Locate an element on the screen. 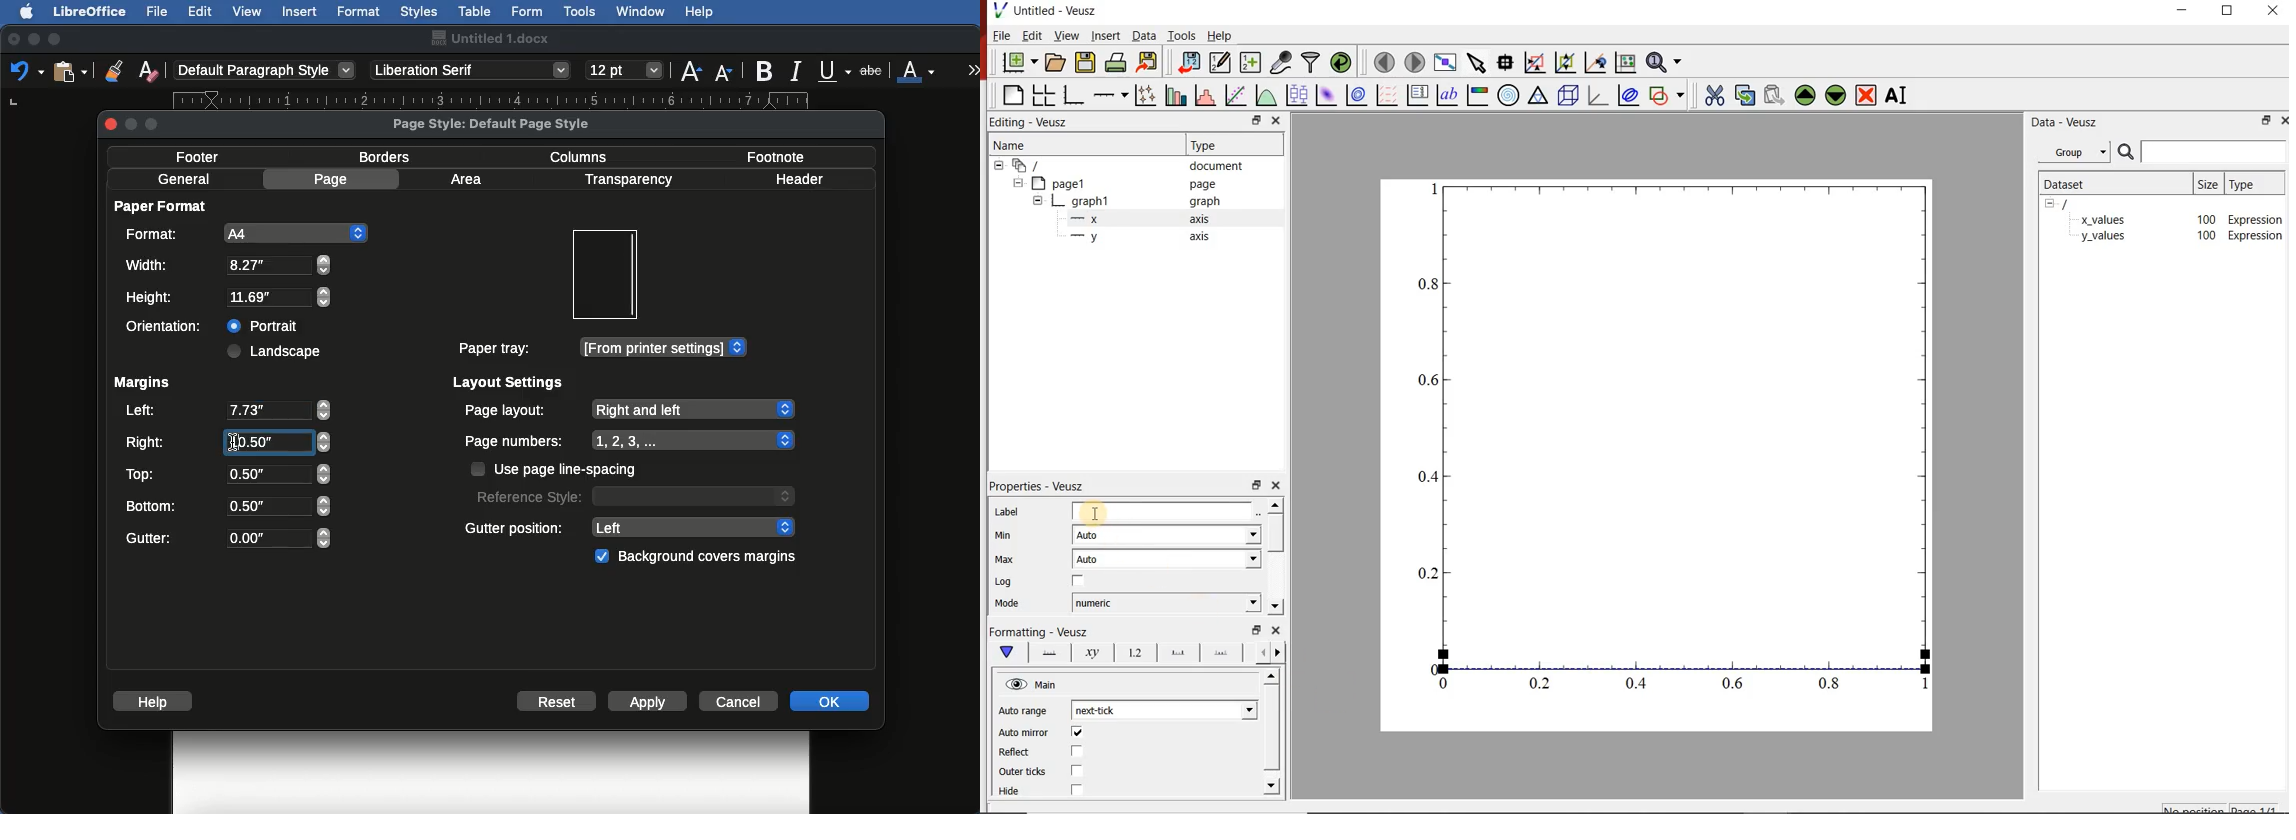  Reset is located at coordinates (557, 703).